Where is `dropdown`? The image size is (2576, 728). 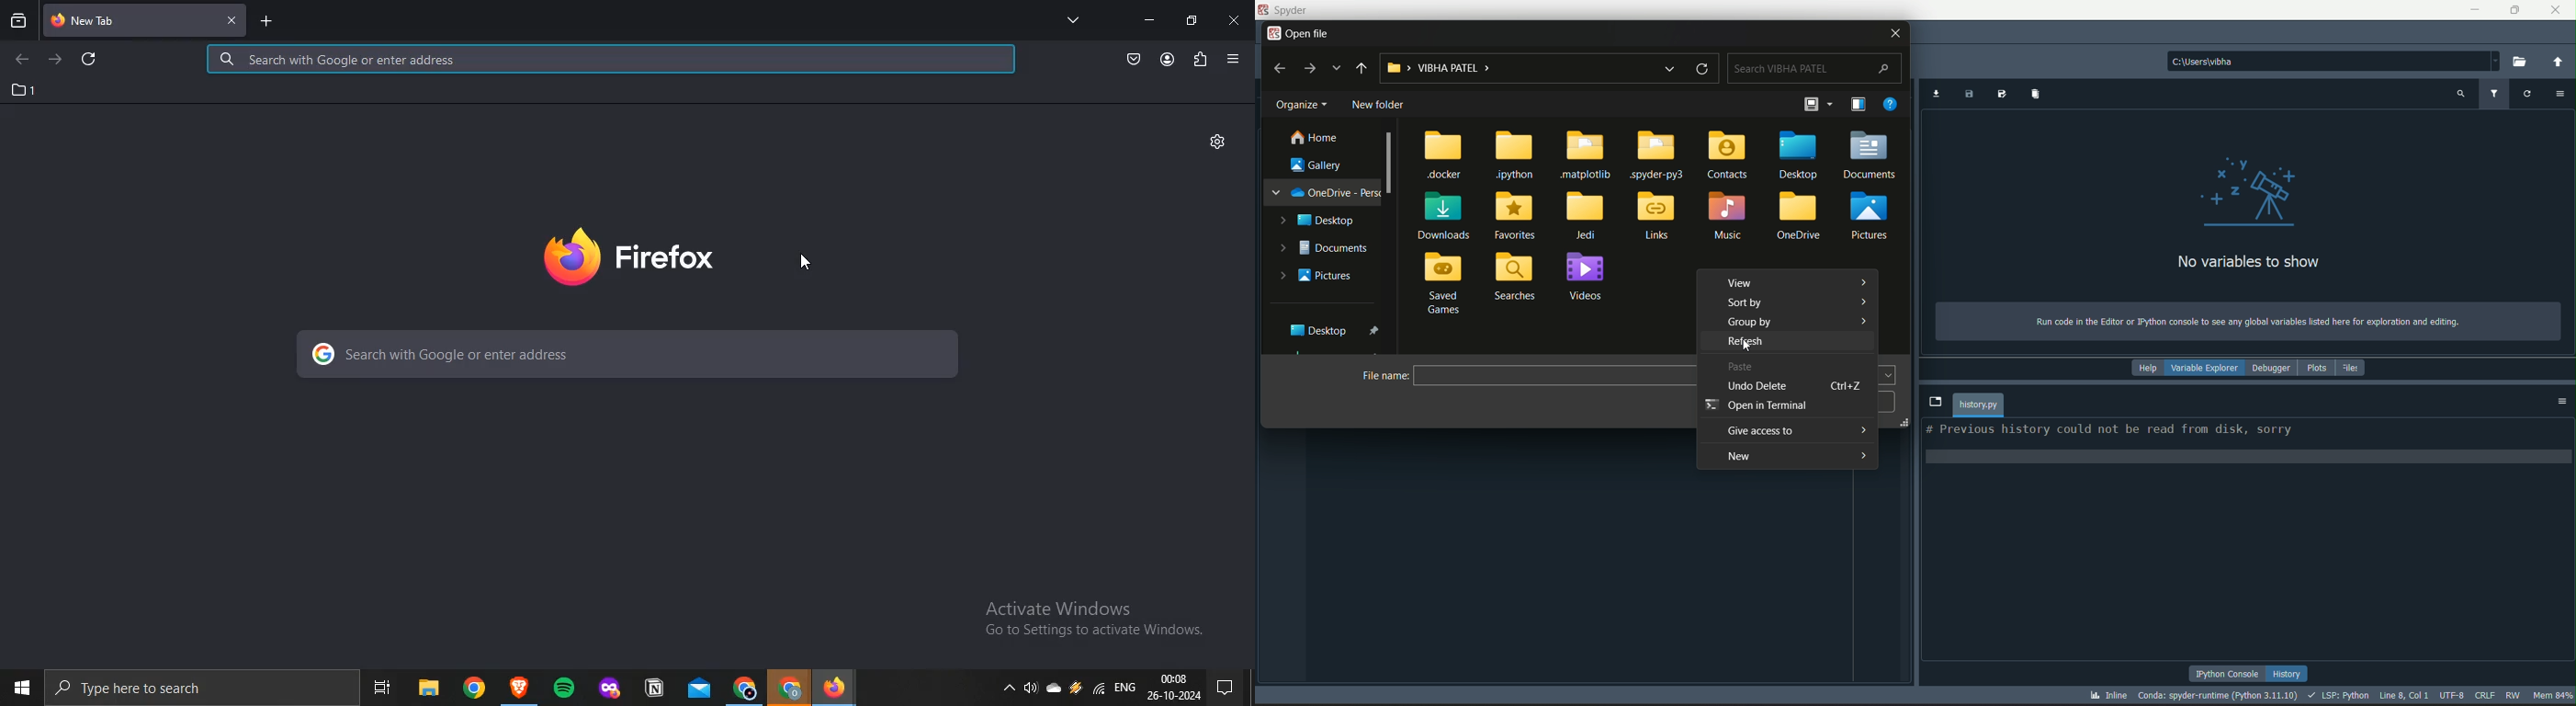 dropdown is located at coordinates (1003, 689).